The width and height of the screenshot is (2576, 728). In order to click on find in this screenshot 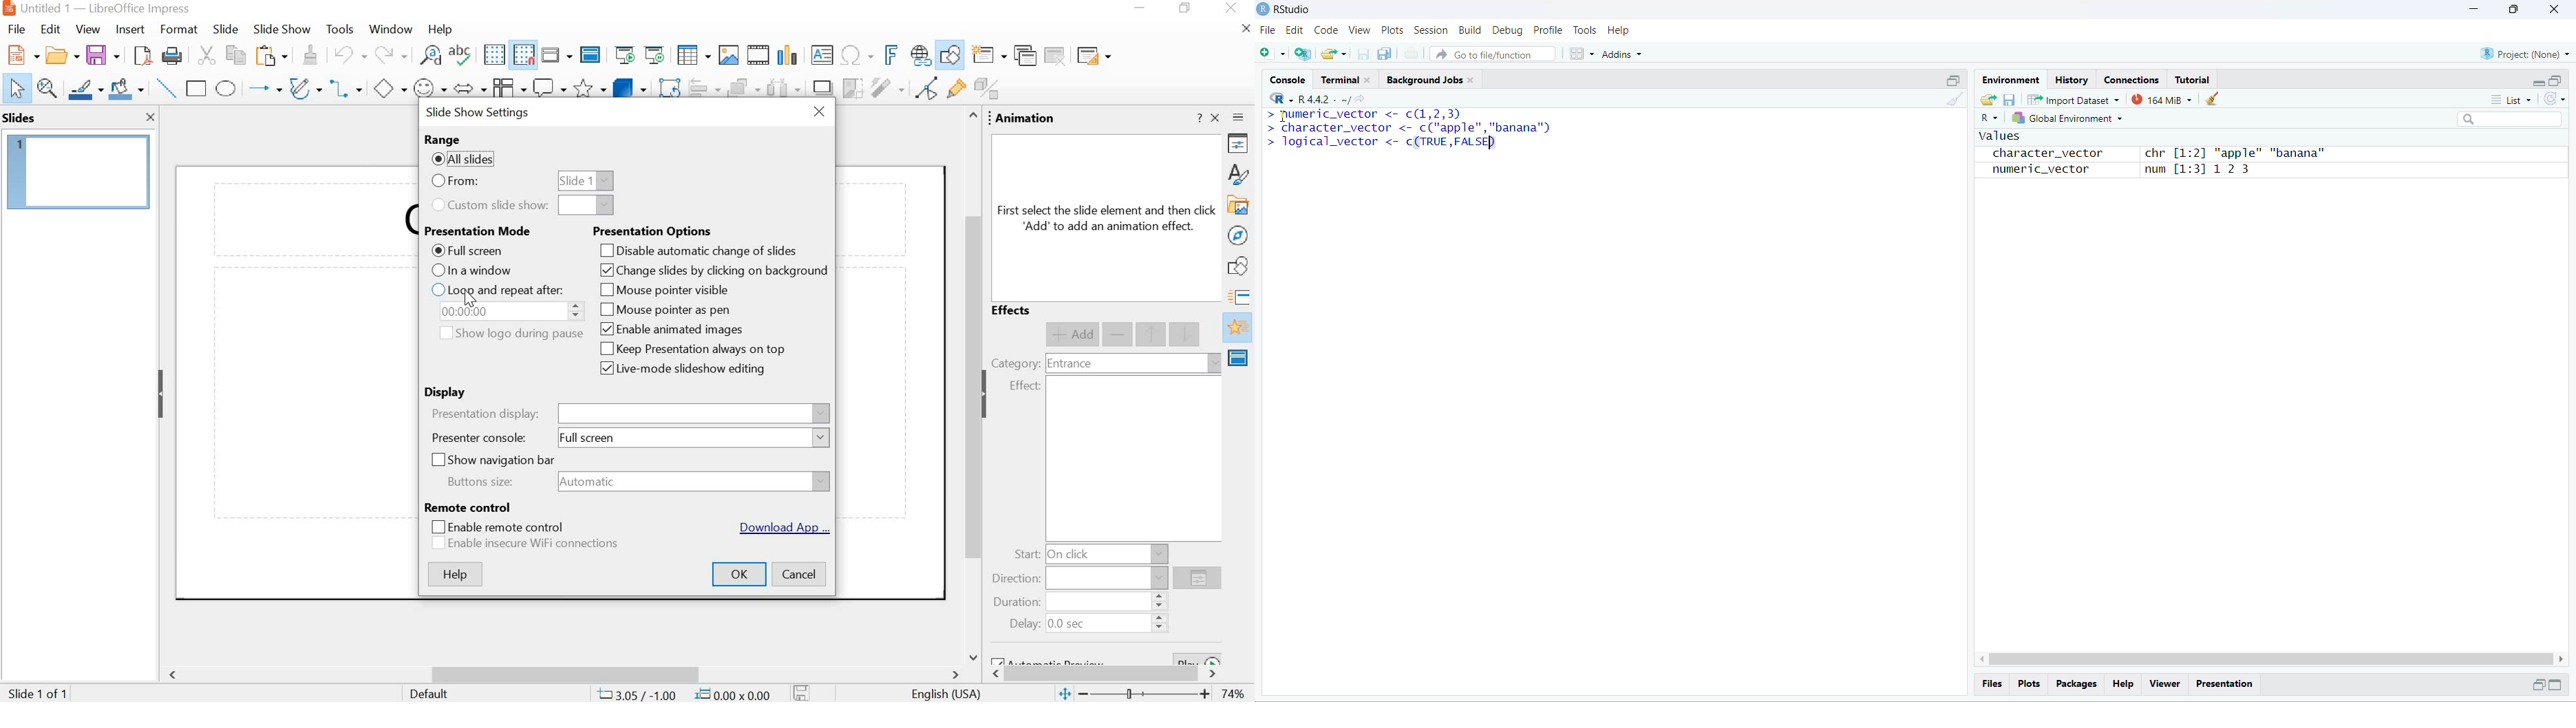, I will do `click(430, 58)`.